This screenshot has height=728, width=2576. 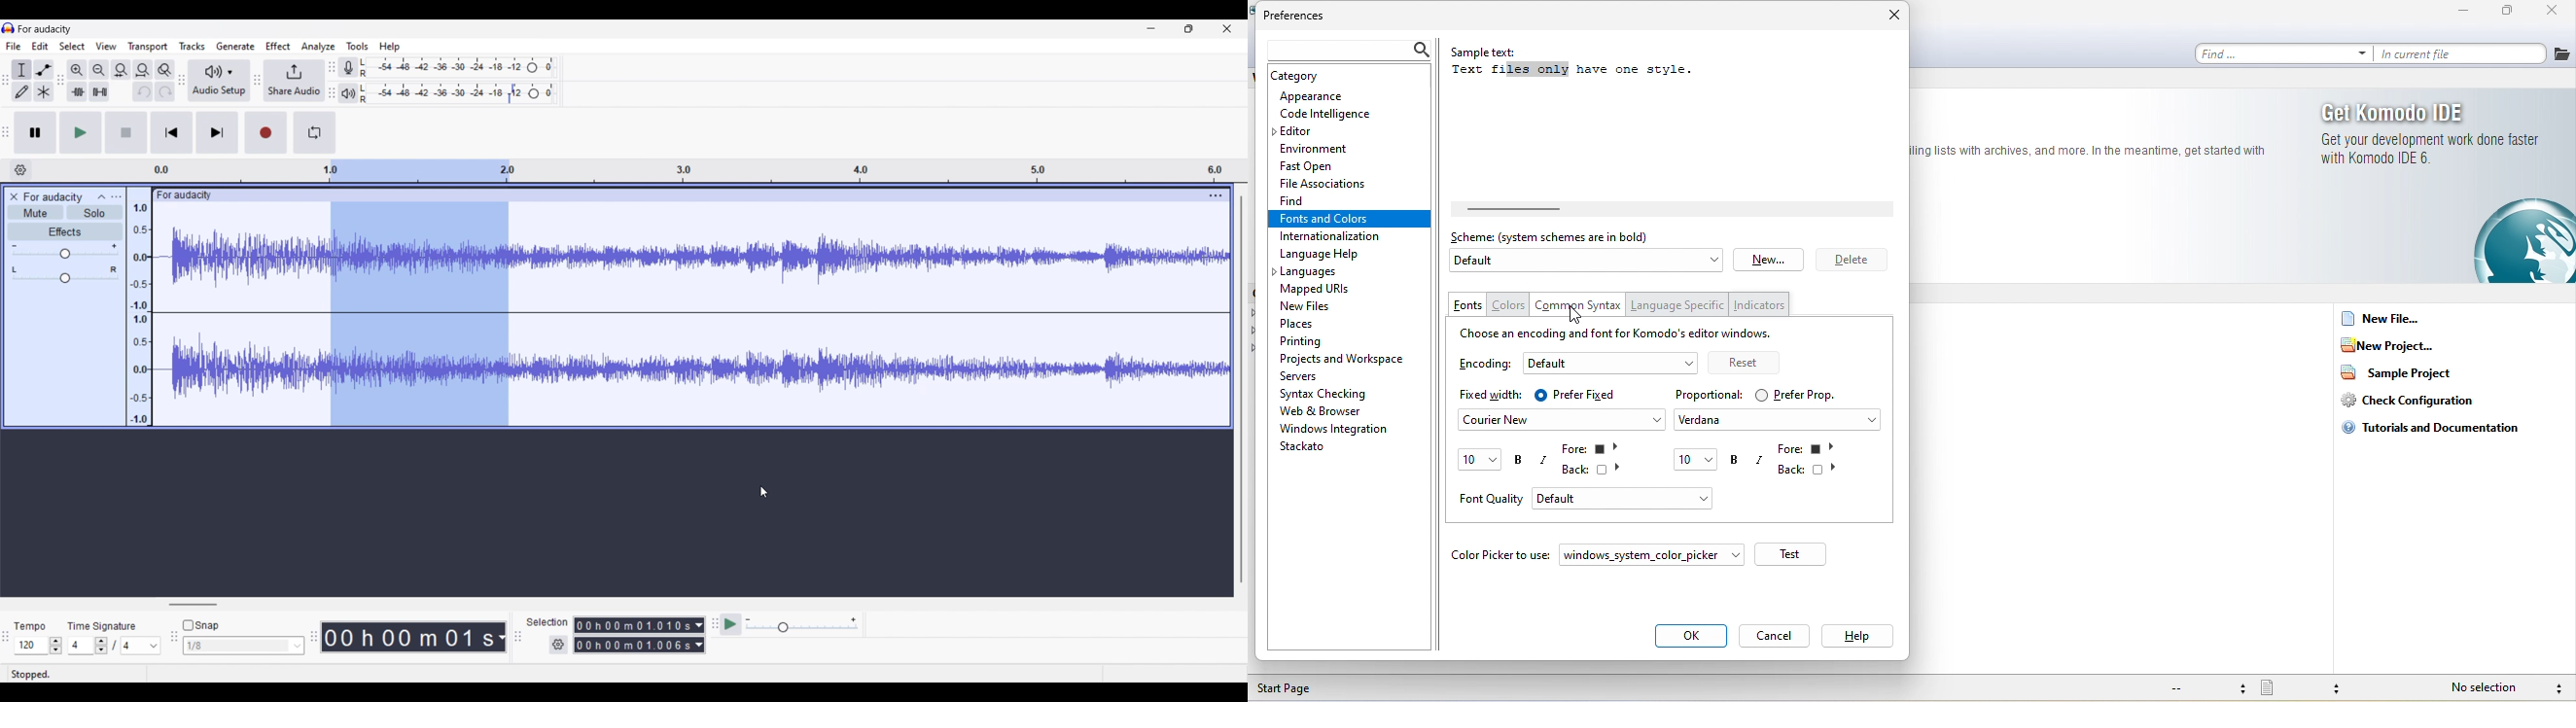 What do you see at coordinates (315, 133) in the screenshot?
I see `Enable looping` at bounding box center [315, 133].